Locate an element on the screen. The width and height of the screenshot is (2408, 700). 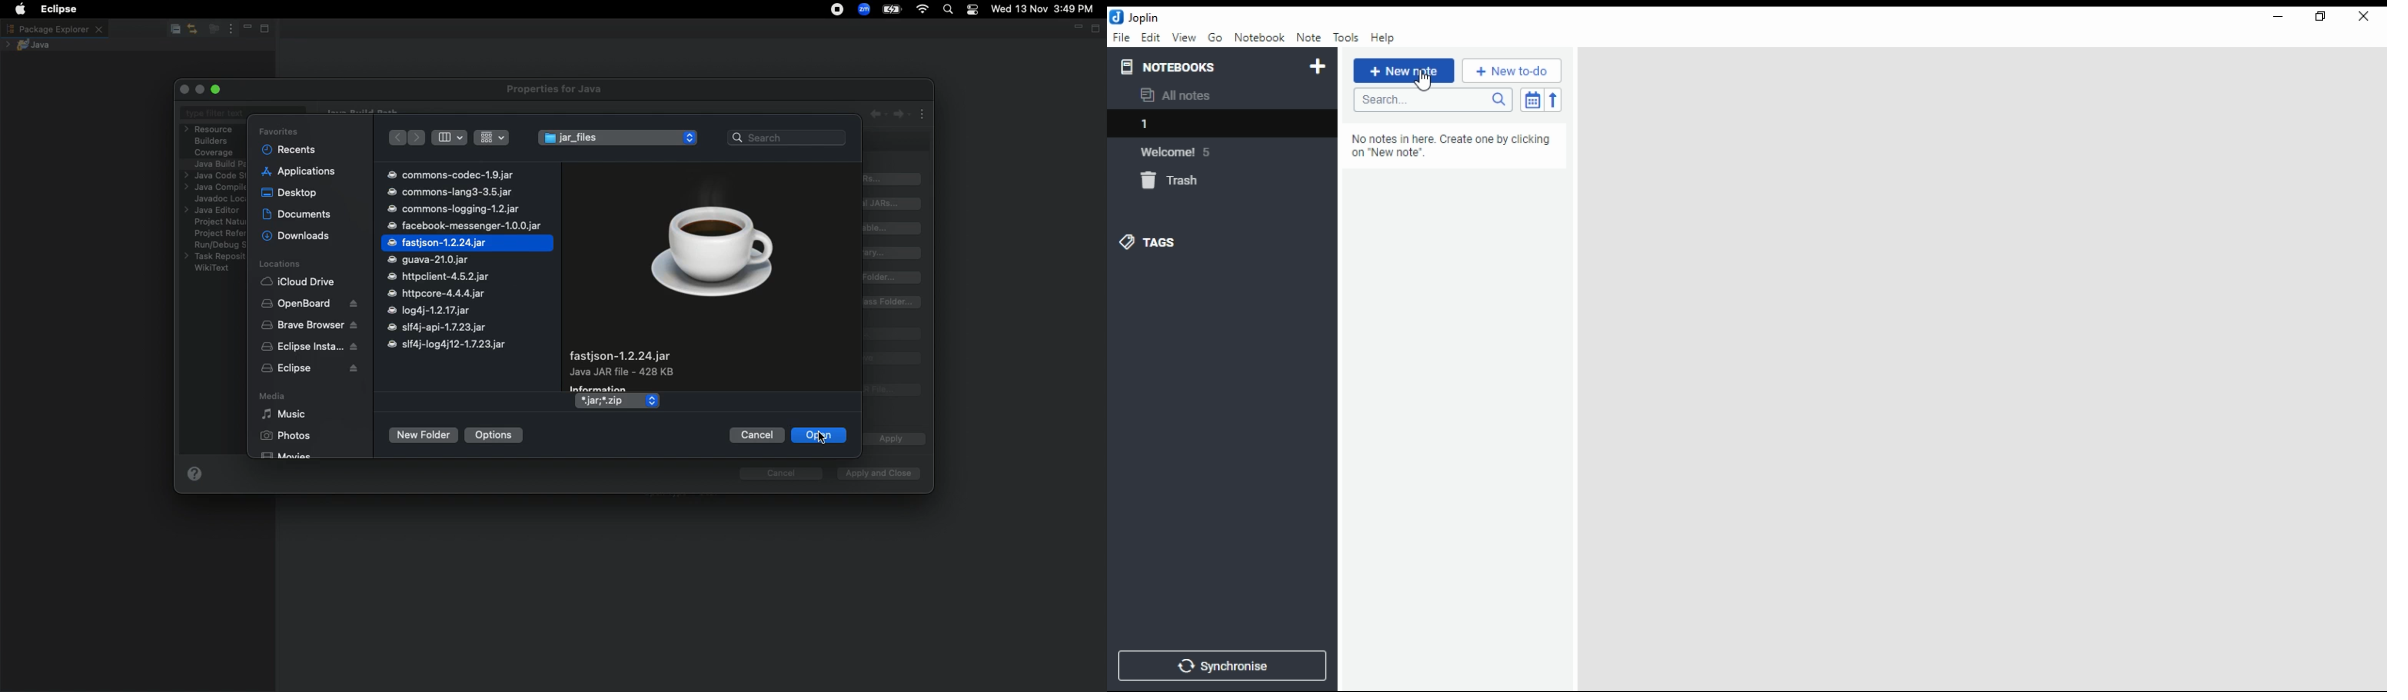
new note is located at coordinates (1403, 71).